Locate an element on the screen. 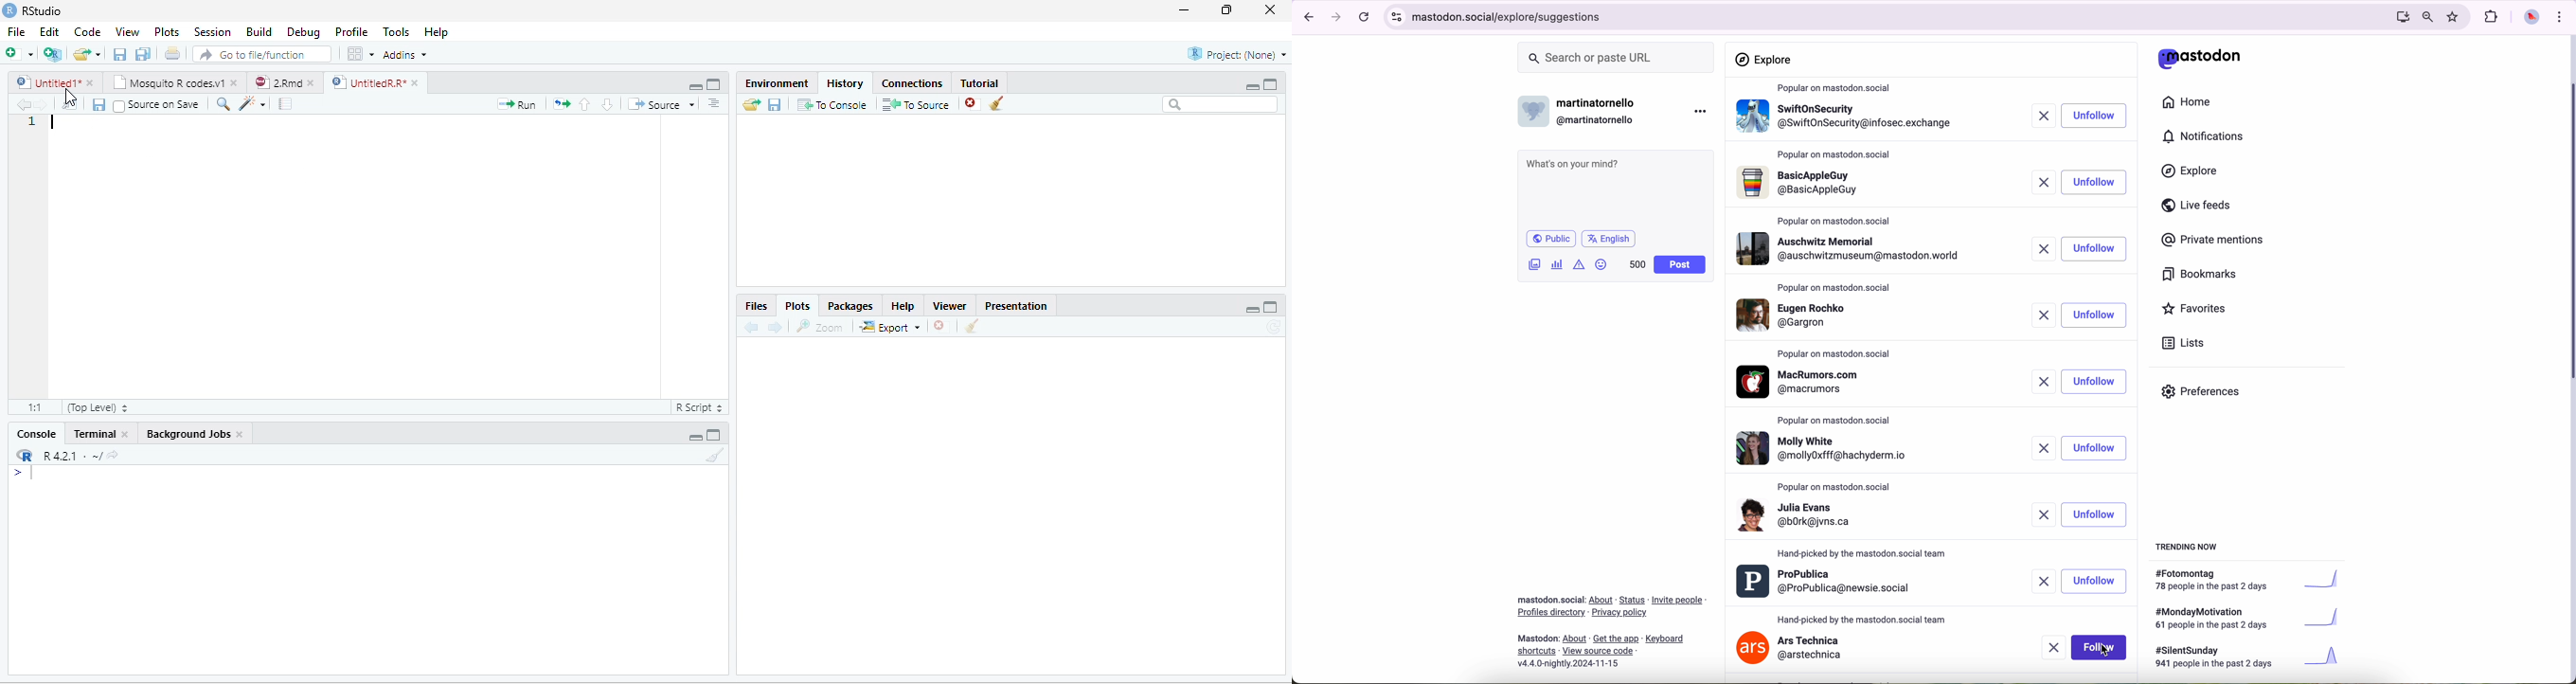 This screenshot has width=2576, height=700. Save history into a file is located at coordinates (775, 105).